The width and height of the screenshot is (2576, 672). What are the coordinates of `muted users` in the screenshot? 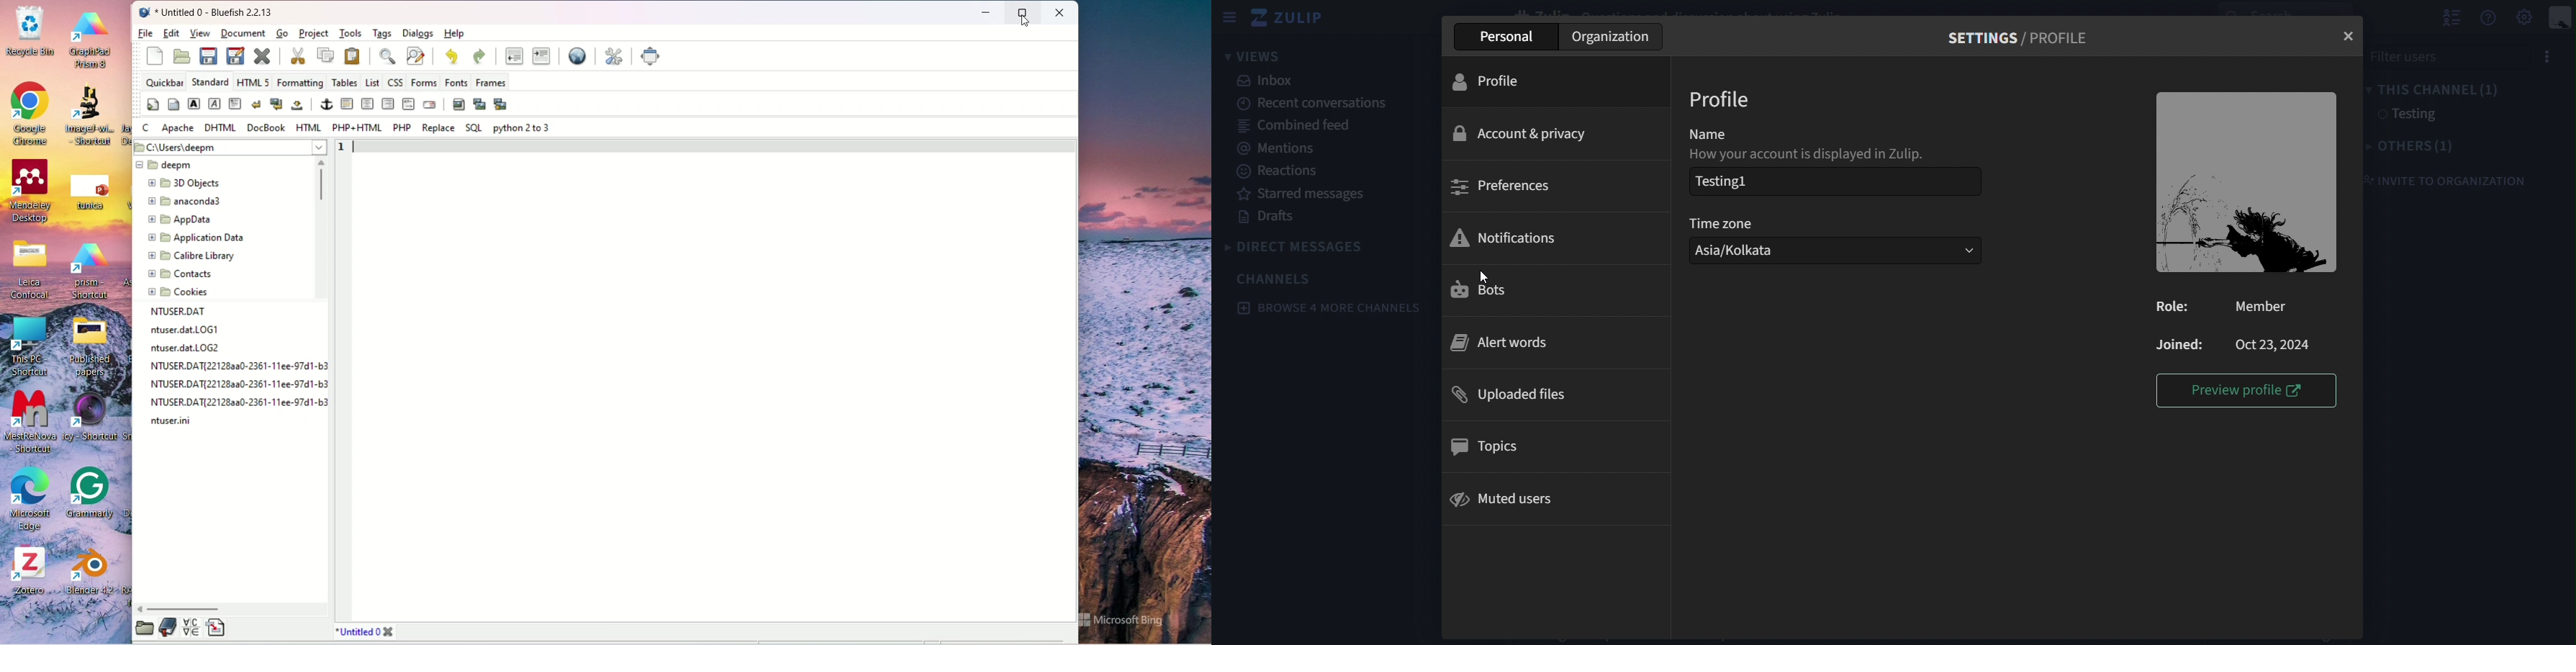 It's located at (1504, 502).